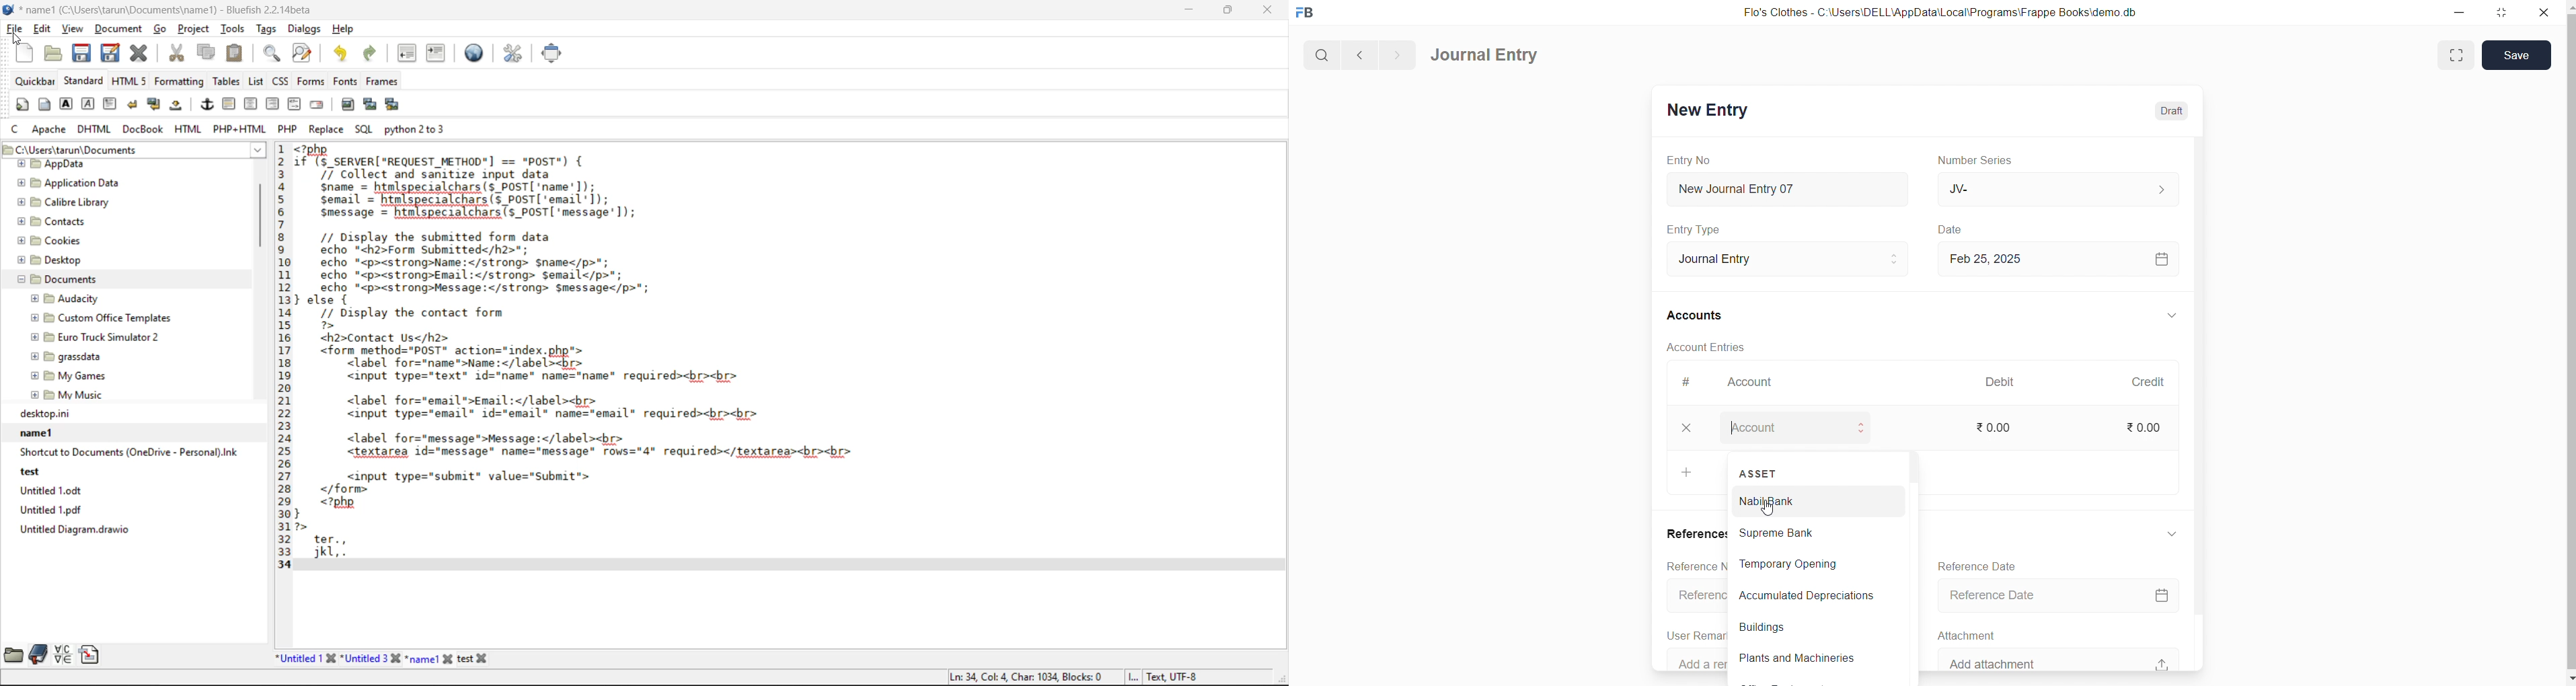  What do you see at coordinates (207, 105) in the screenshot?
I see `anchor` at bounding box center [207, 105].